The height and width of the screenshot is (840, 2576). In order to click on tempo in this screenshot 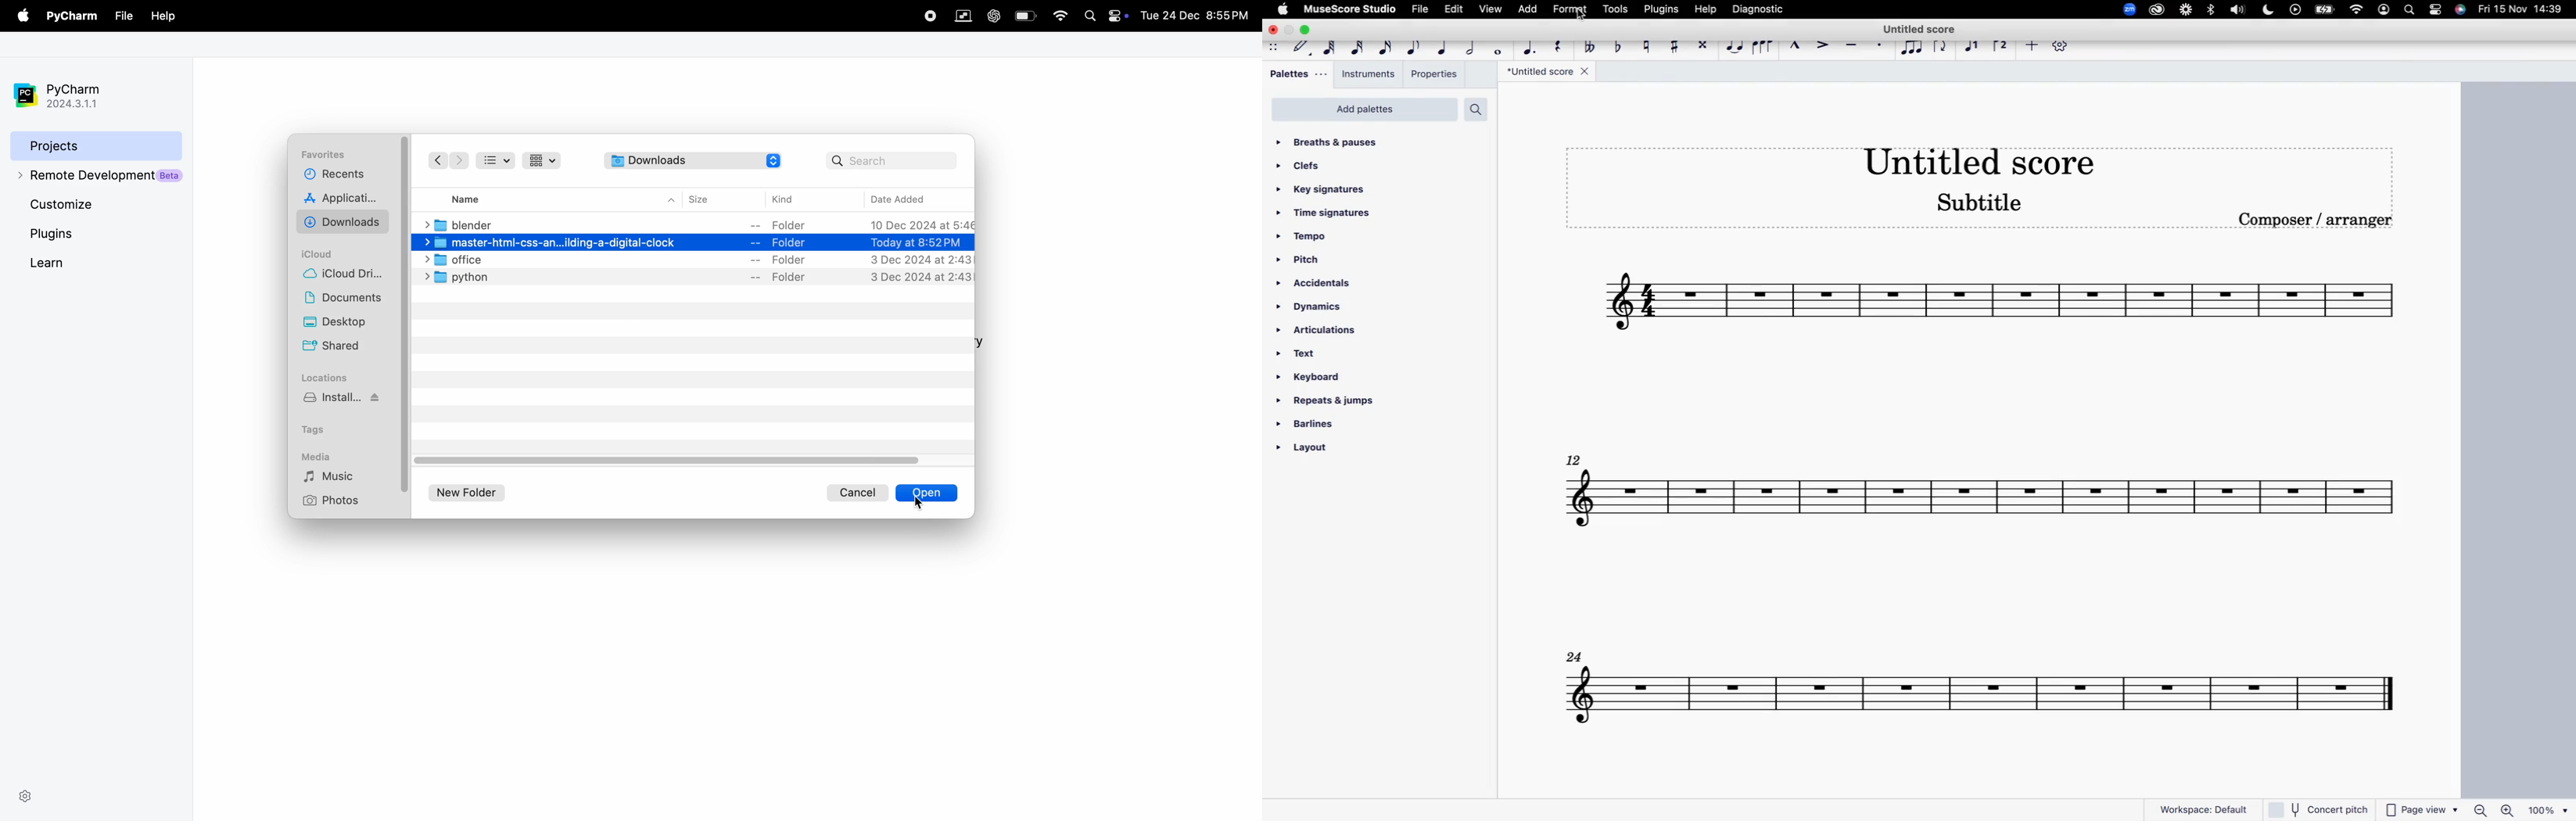, I will do `click(1306, 240)`.